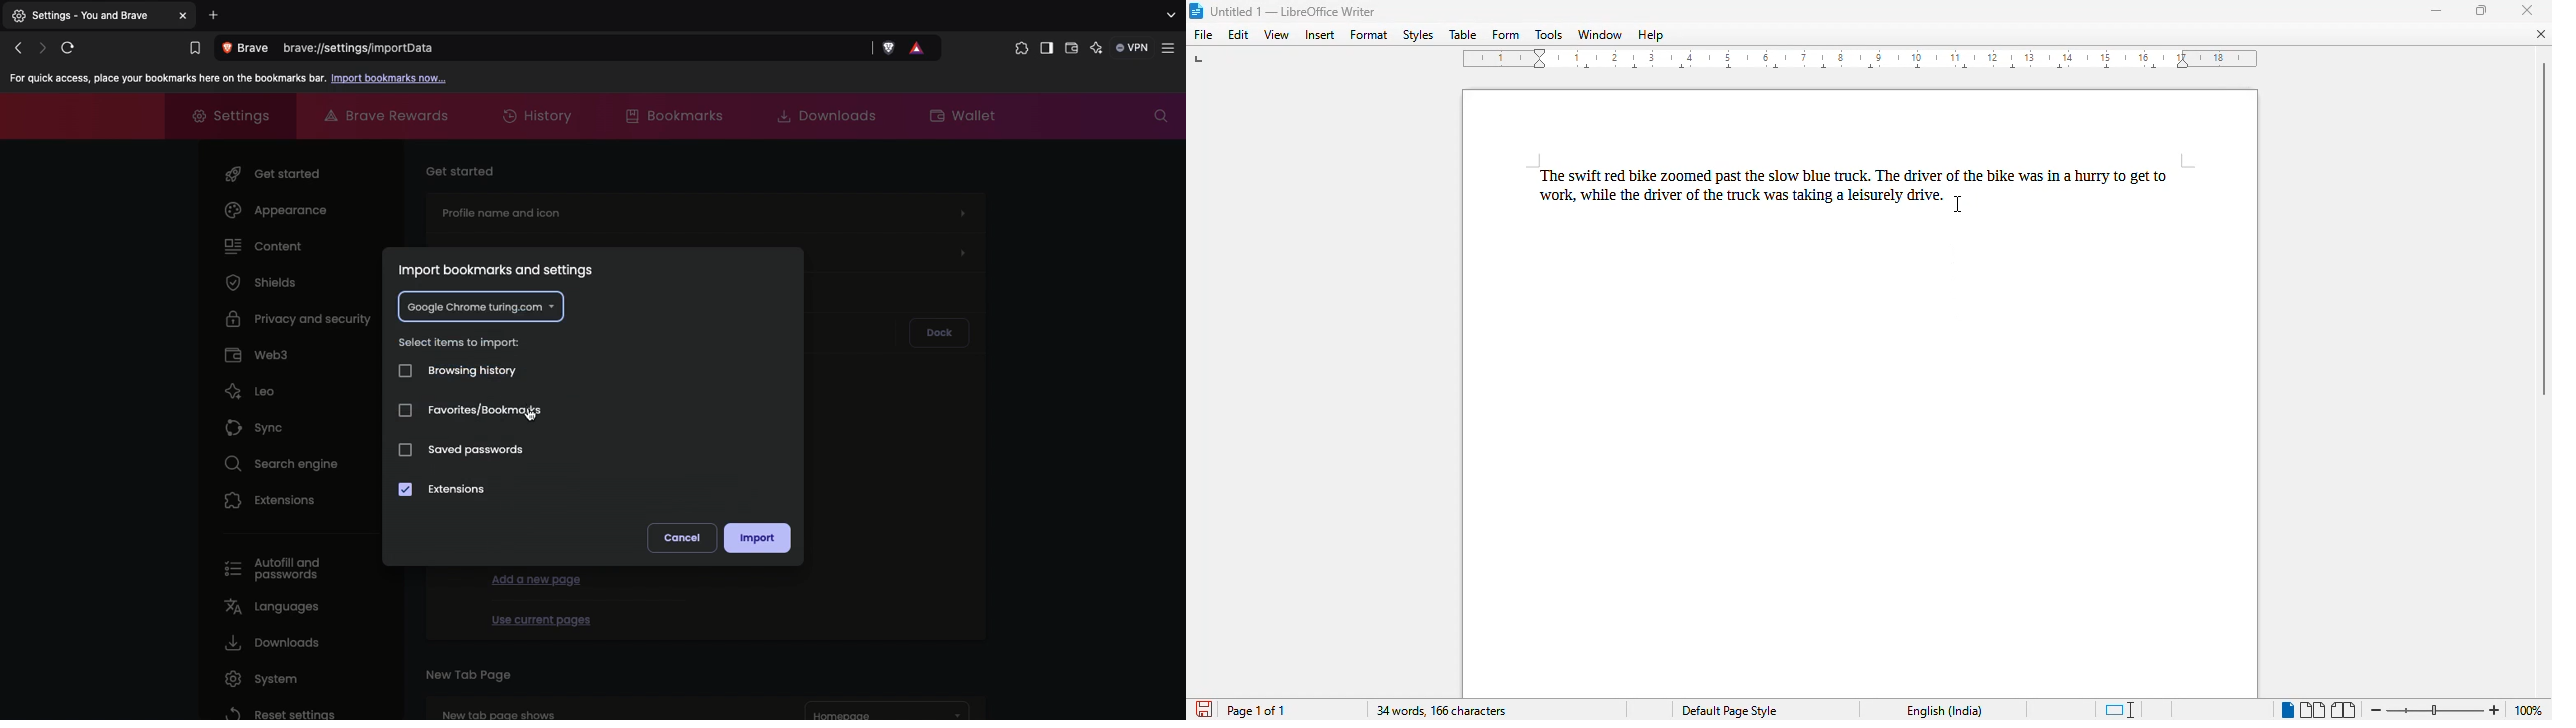 The width and height of the screenshot is (2576, 728). What do you see at coordinates (1957, 205) in the screenshot?
I see `cursor` at bounding box center [1957, 205].